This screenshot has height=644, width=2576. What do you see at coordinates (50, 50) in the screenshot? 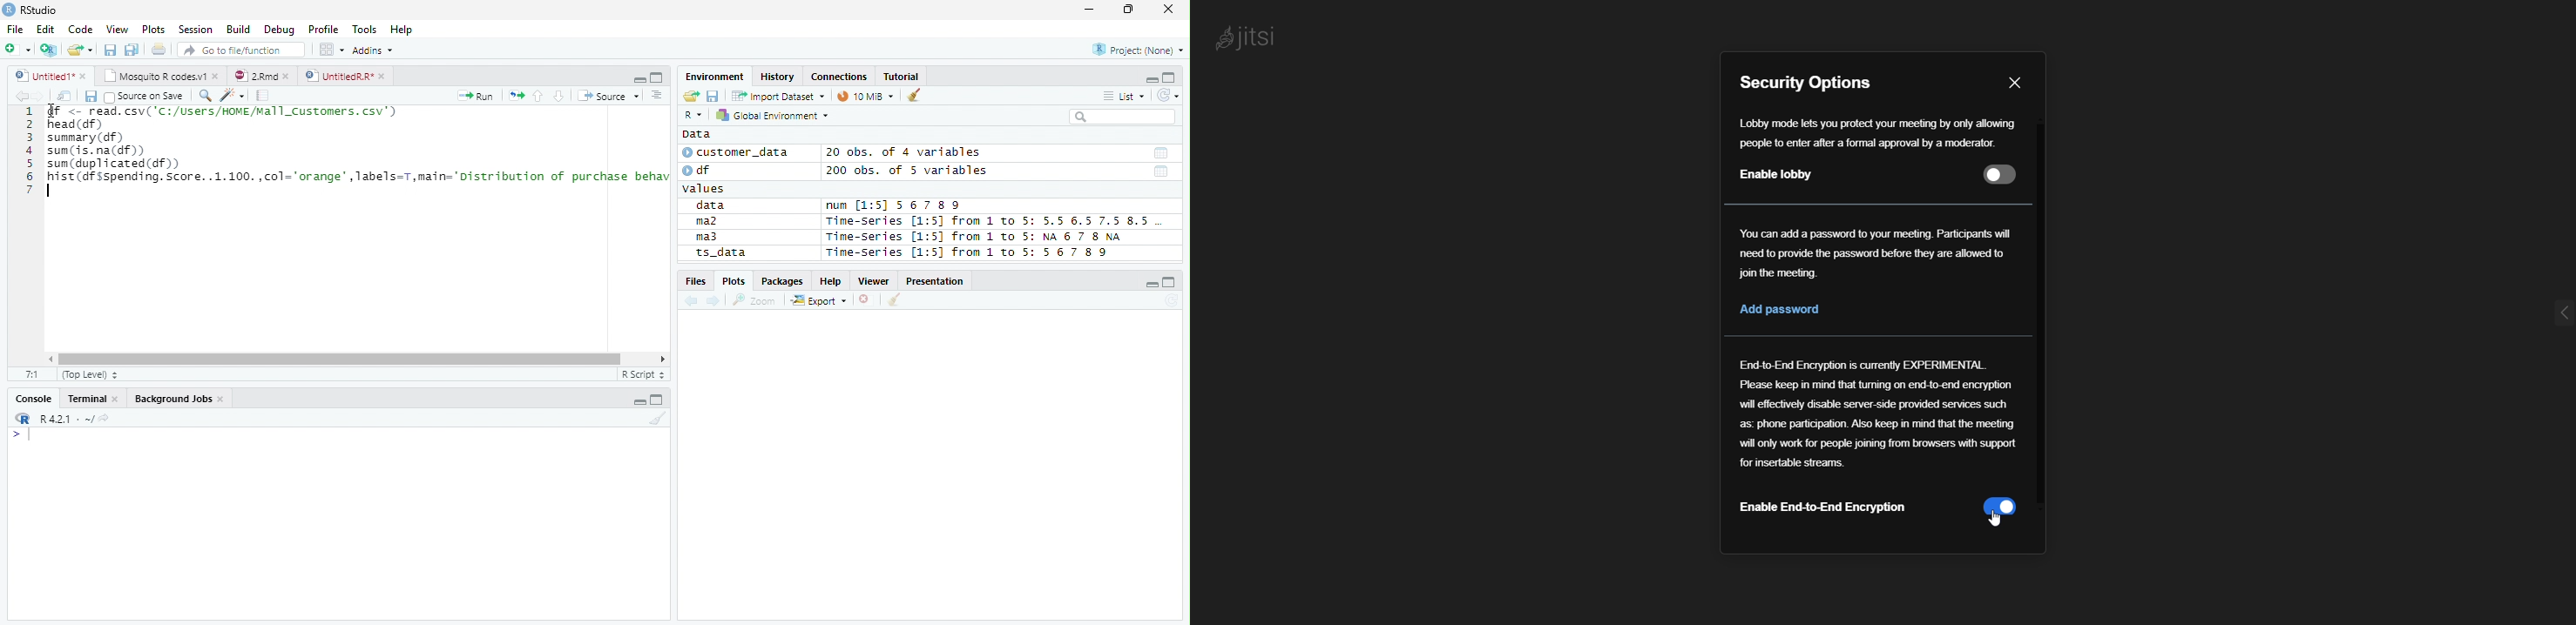
I see `Create Project` at bounding box center [50, 50].